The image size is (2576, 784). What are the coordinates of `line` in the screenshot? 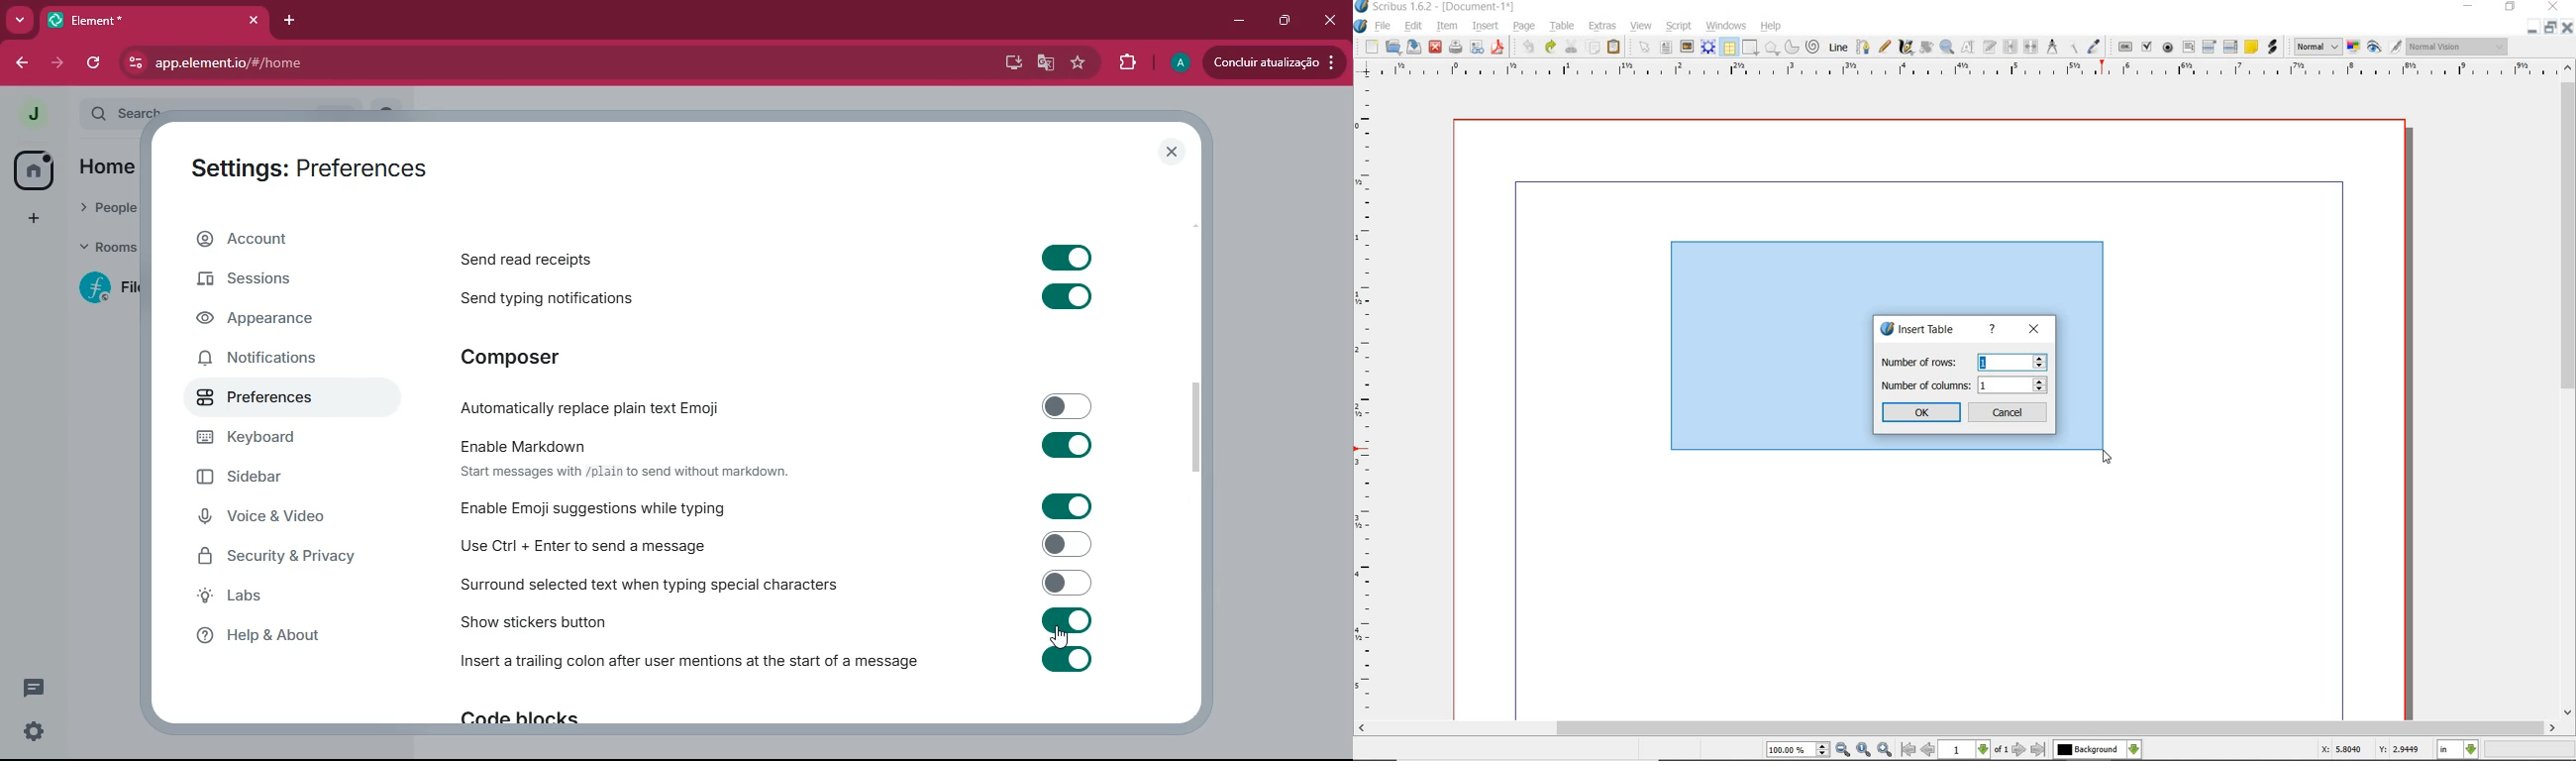 It's located at (1839, 46).